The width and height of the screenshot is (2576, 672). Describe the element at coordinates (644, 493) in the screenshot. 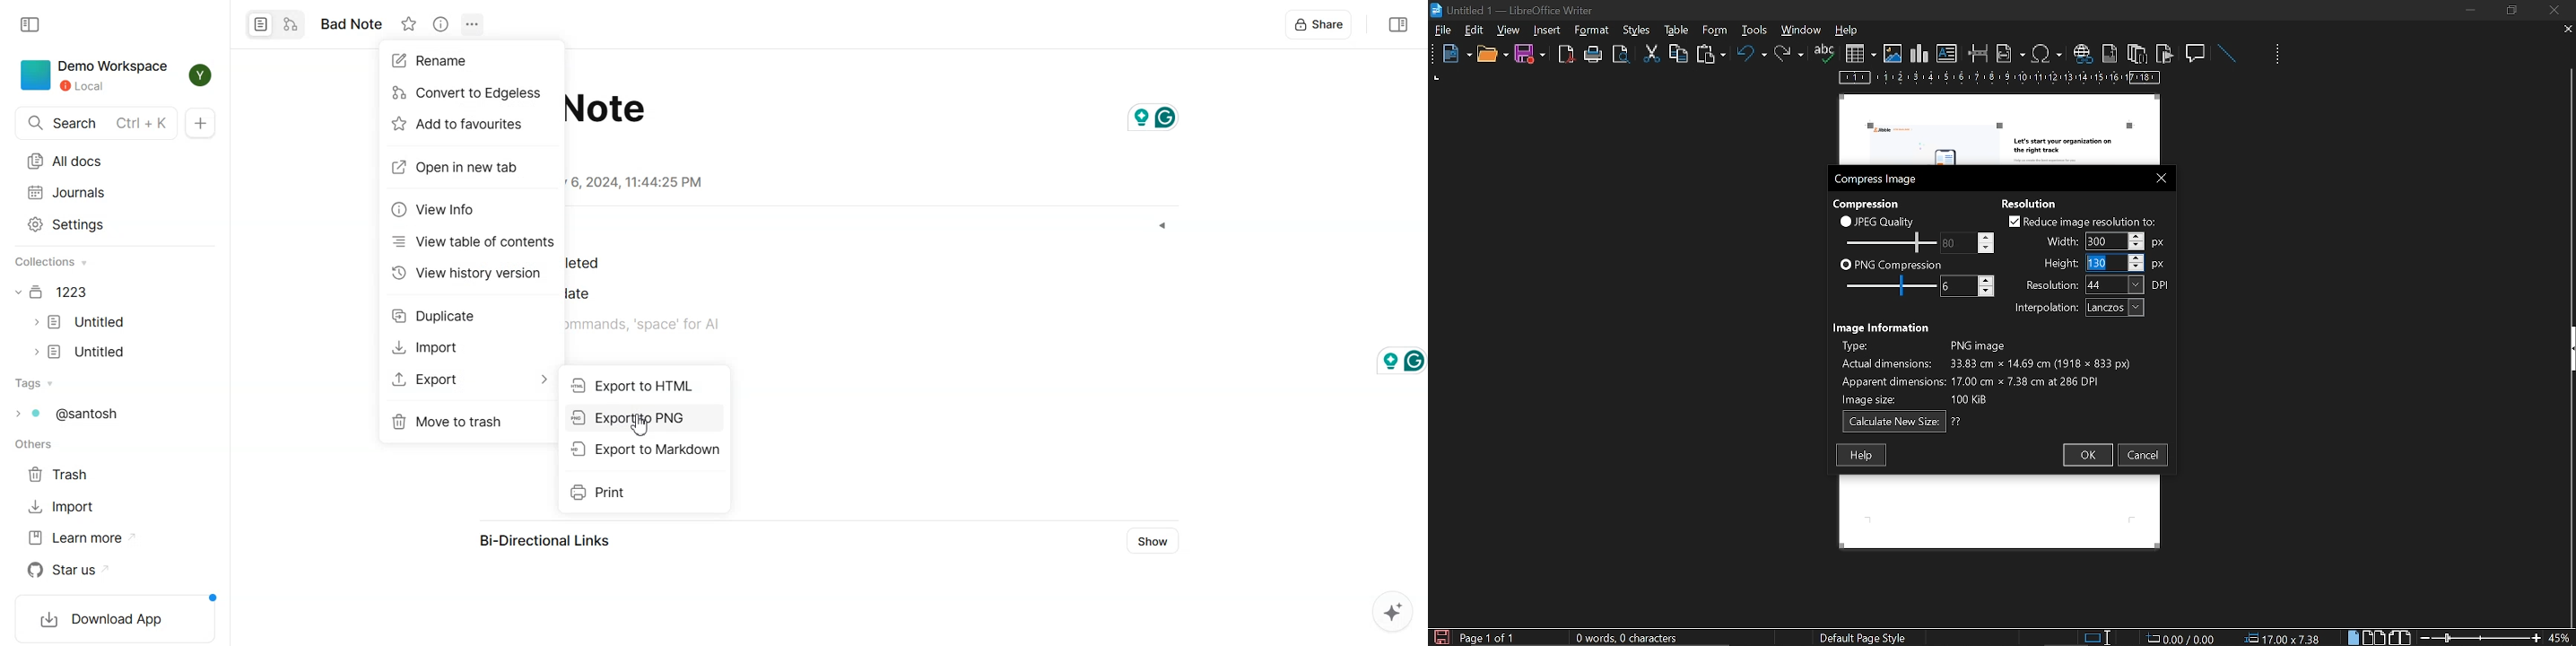

I see `Print` at that location.